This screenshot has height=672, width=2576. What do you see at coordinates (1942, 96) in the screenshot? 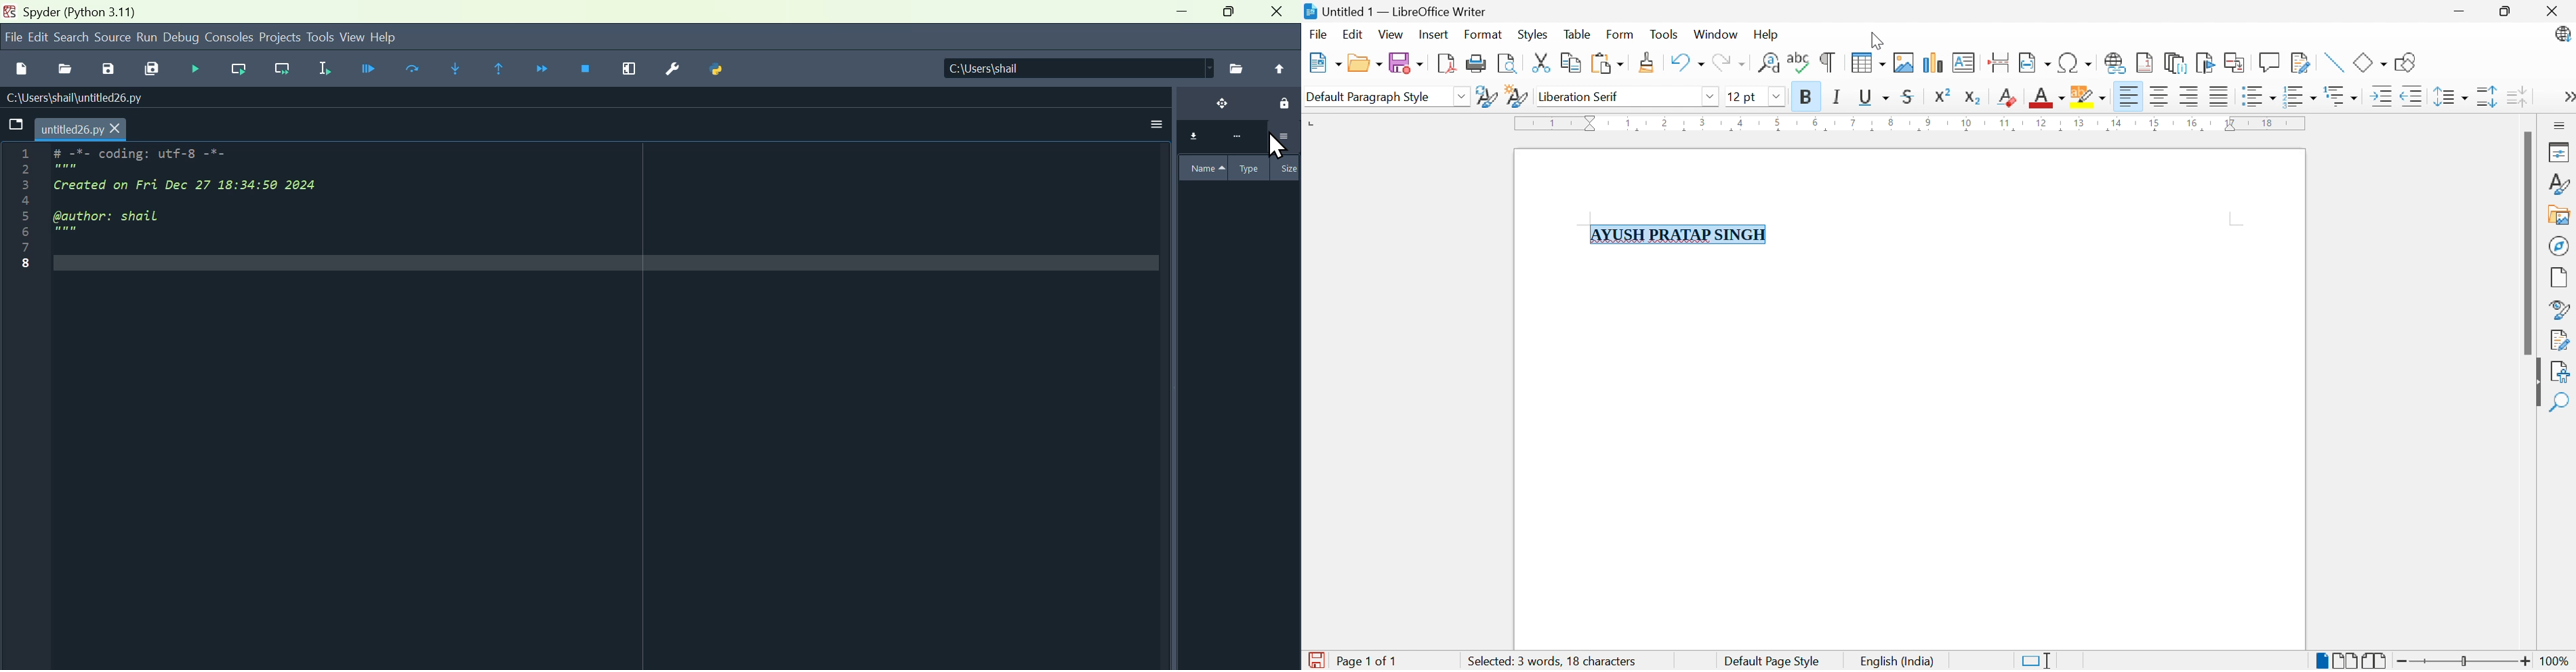
I see `Superscript` at bounding box center [1942, 96].